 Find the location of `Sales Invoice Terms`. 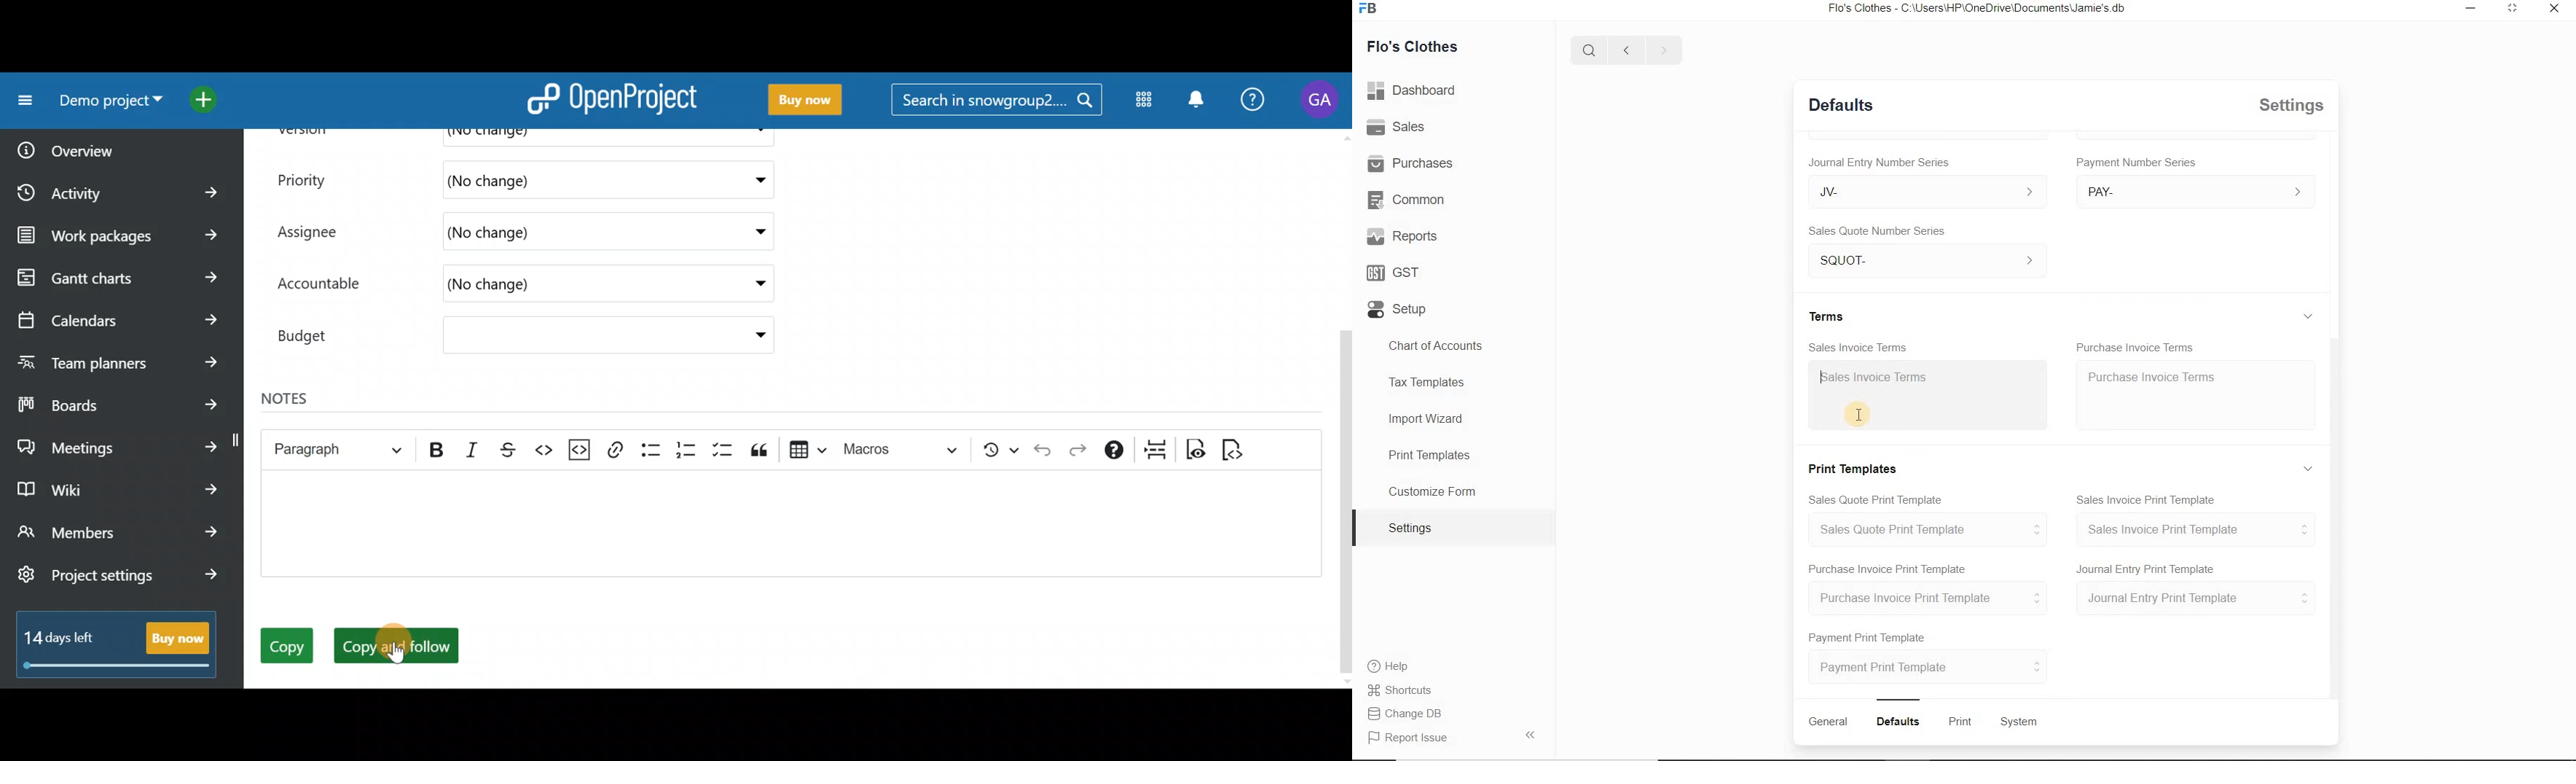

Sales Invoice Terms is located at coordinates (1930, 396).